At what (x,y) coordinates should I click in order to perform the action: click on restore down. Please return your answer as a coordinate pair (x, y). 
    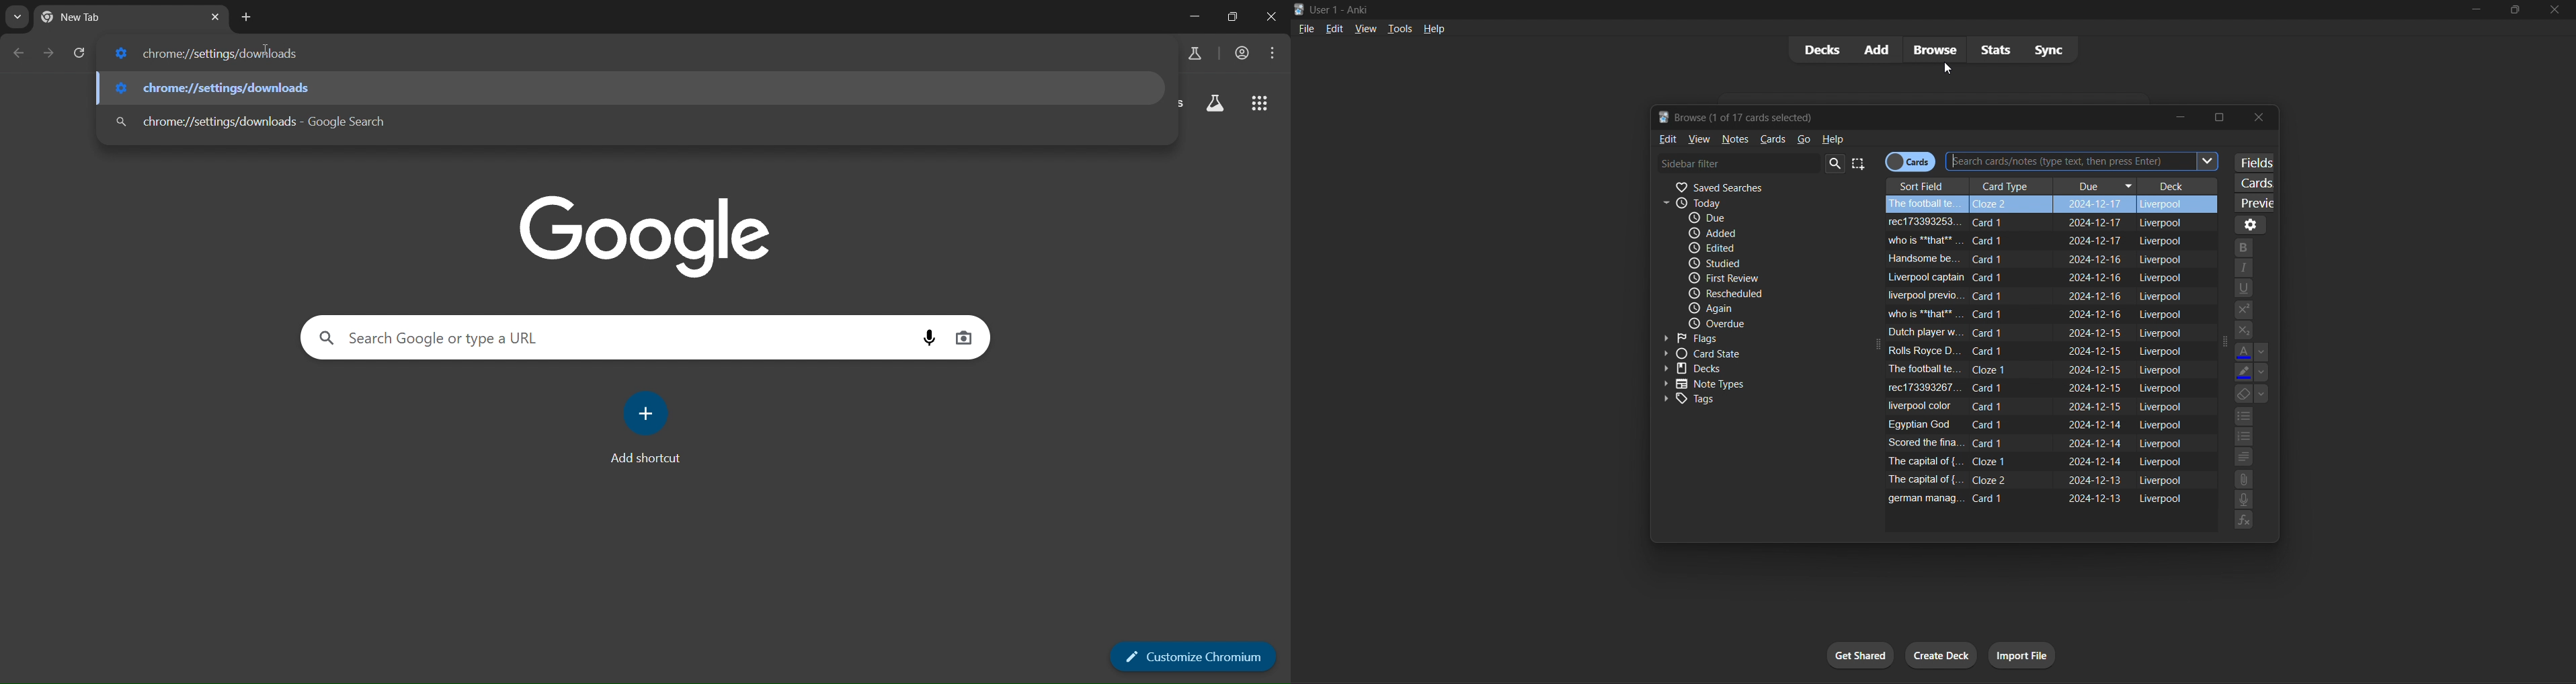
    Looking at the image, I should click on (1230, 17).